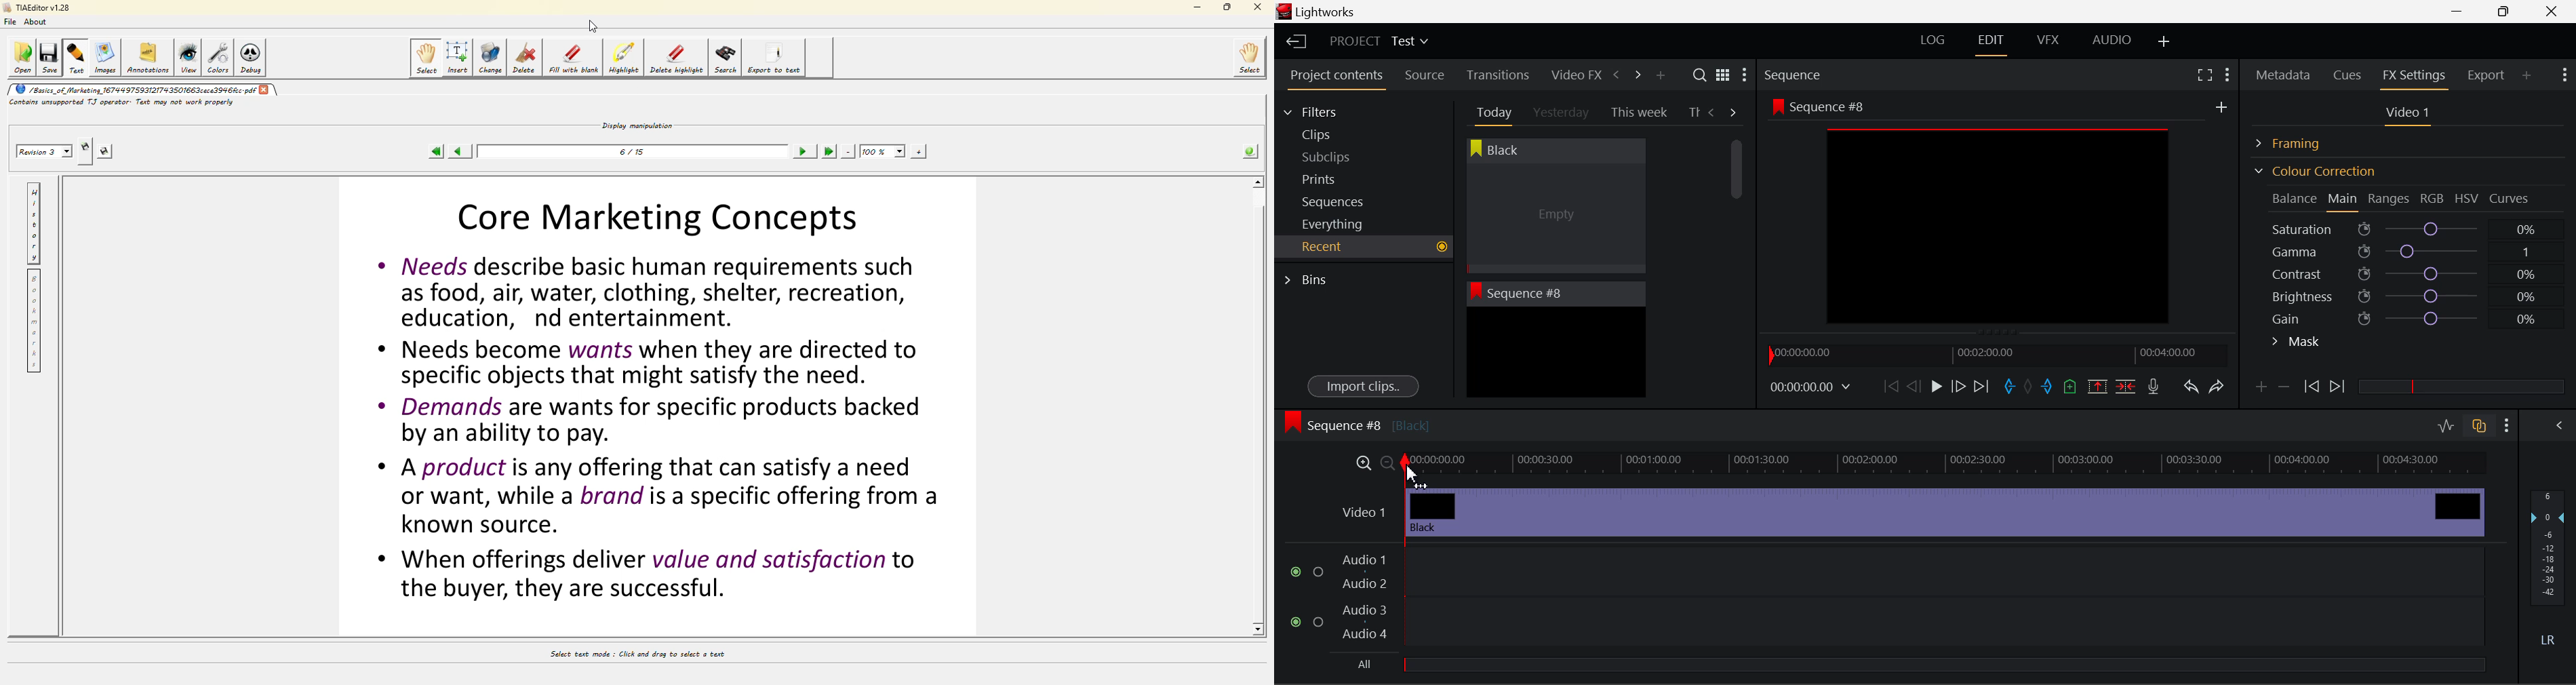 Image resolution: width=2576 pixels, height=700 pixels. I want to click on Show Audio Mix, so click(2560, 424).